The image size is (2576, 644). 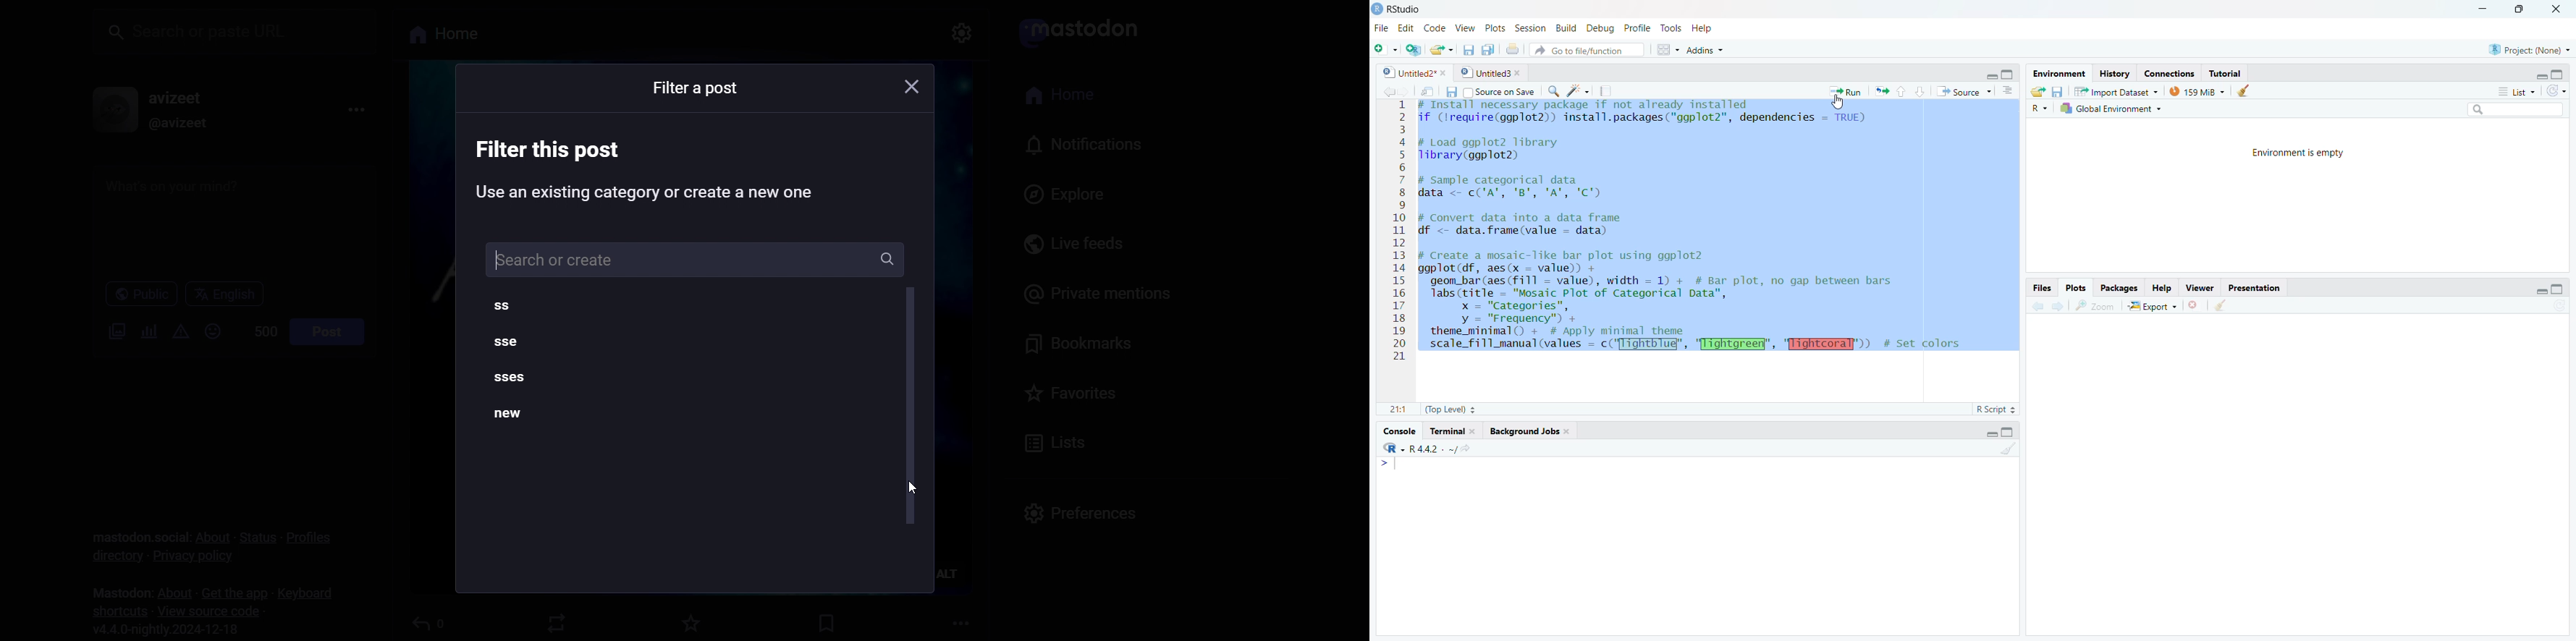 I want to click on Maximize, so click(x=2009, y=432).